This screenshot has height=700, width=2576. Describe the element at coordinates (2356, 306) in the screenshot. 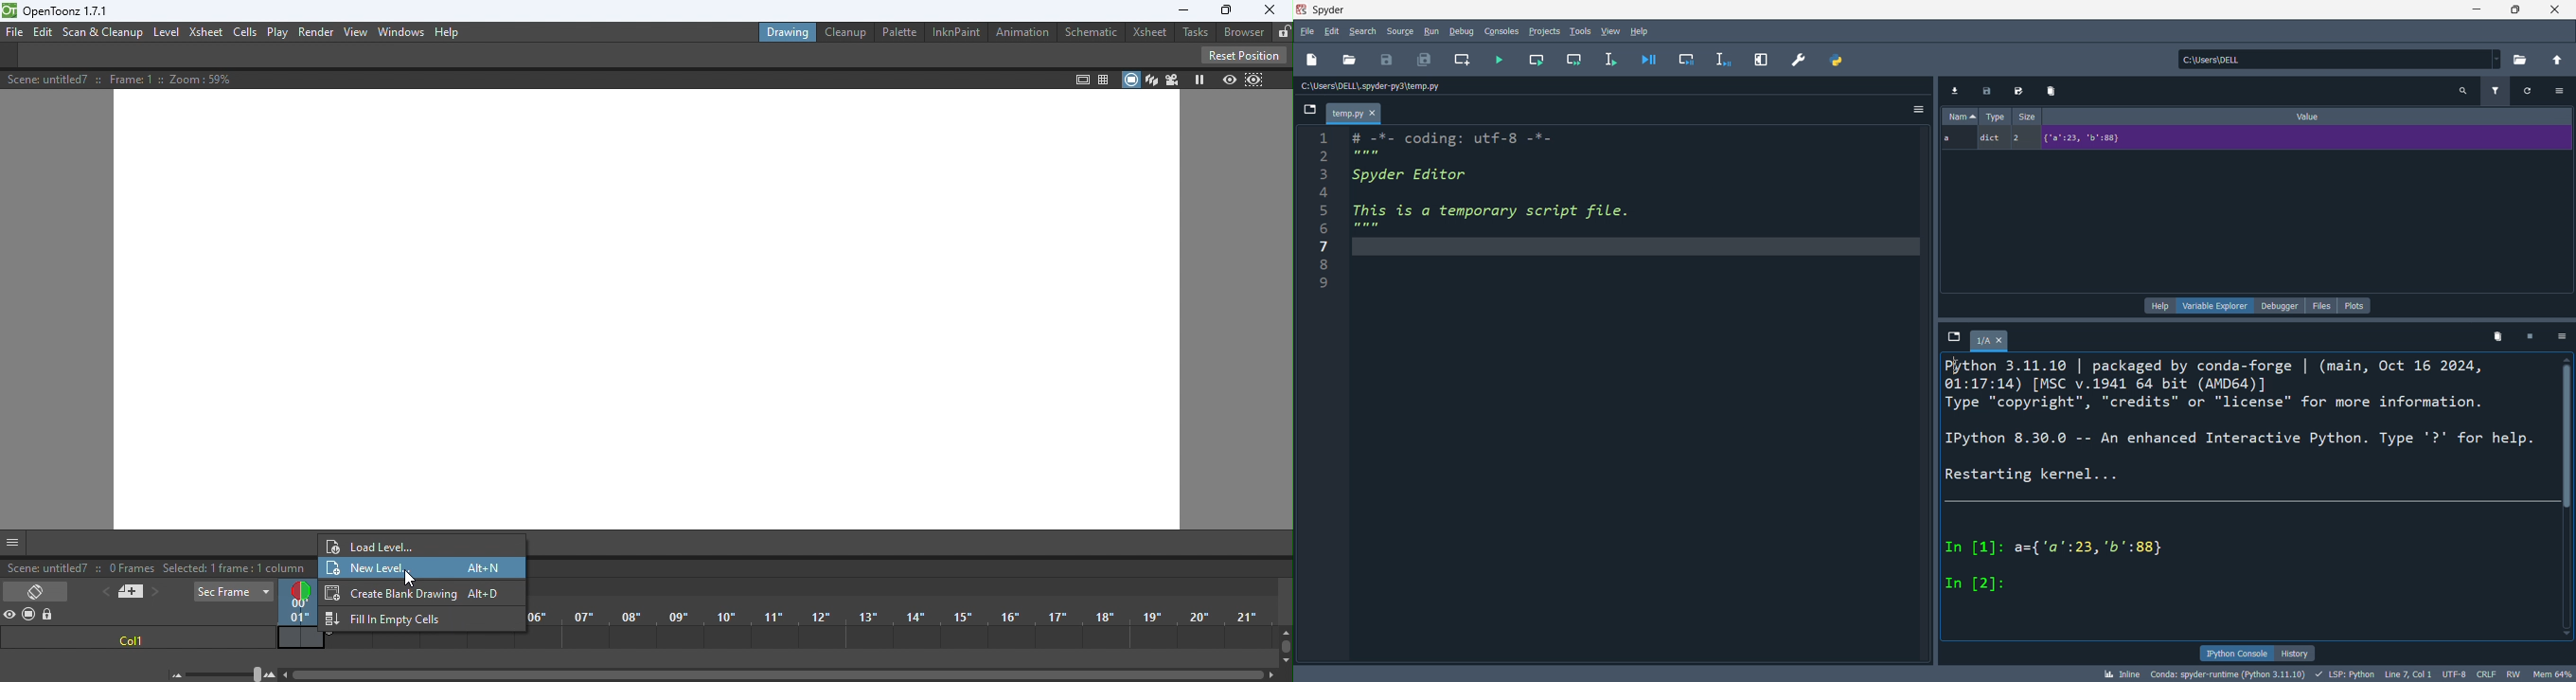

I see `plots` at that location.